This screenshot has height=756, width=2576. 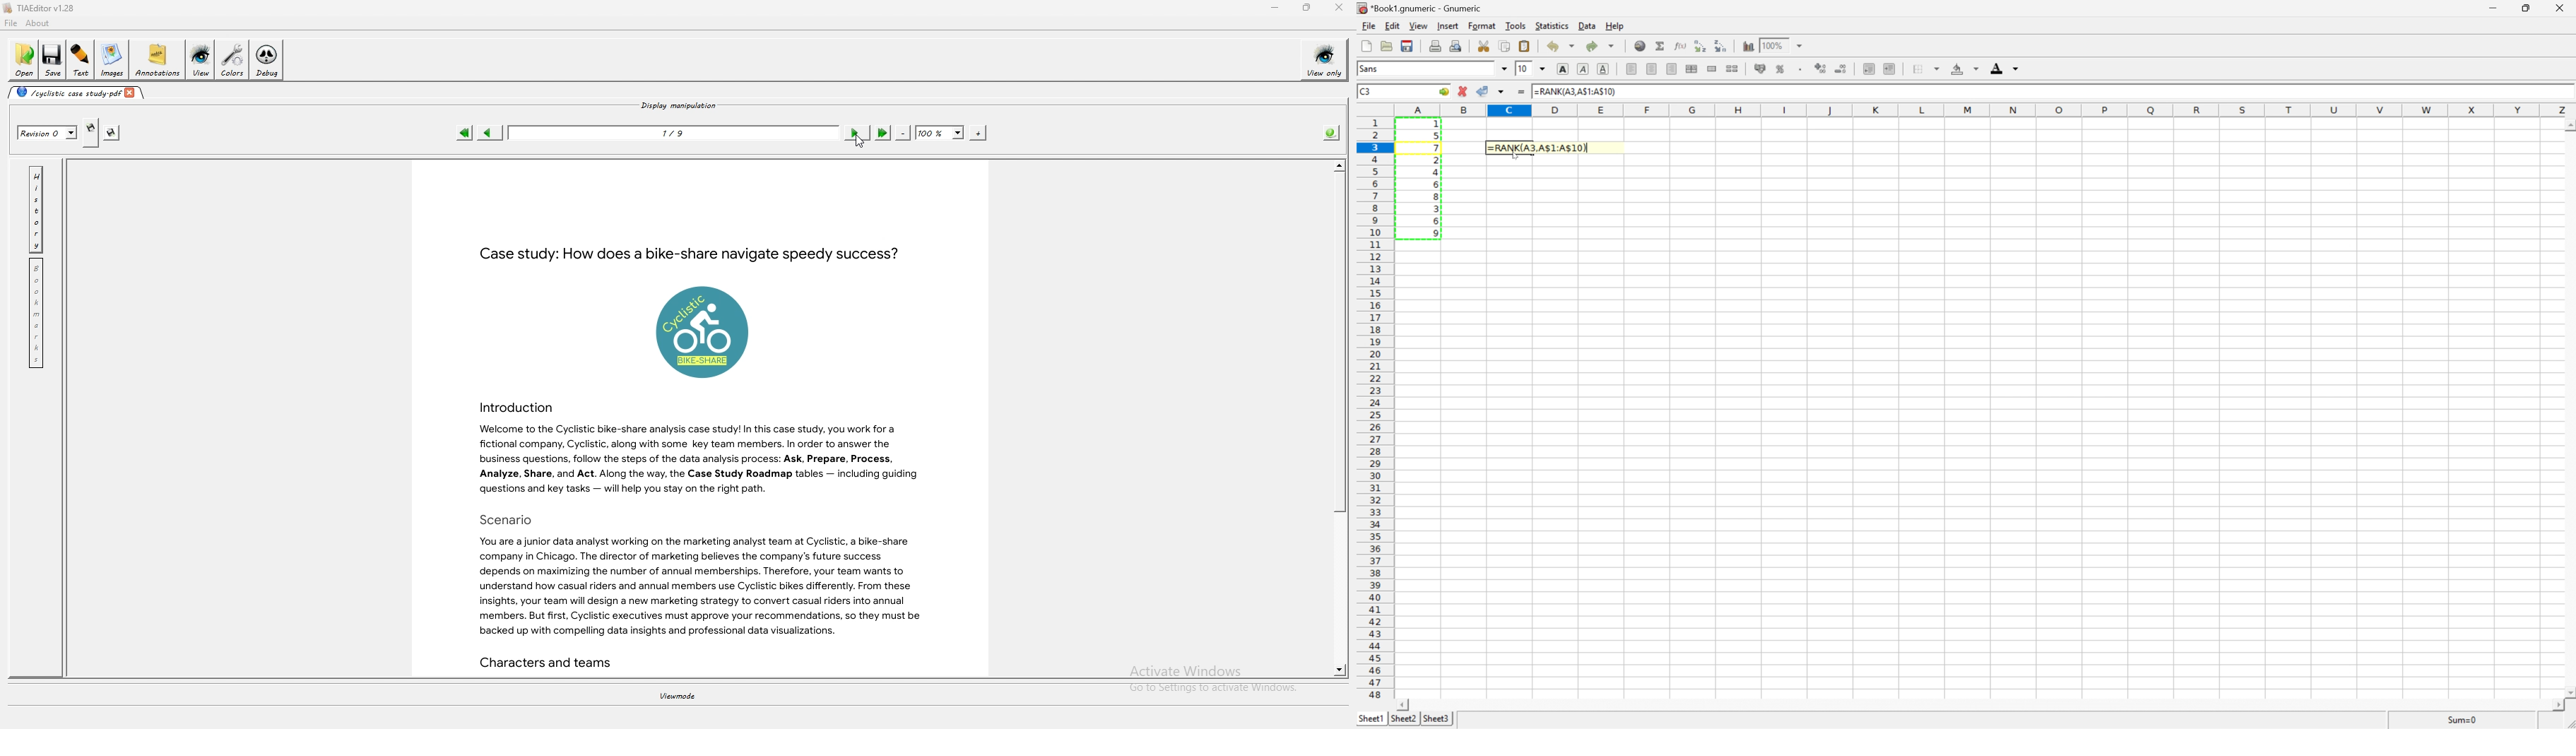 What do you see at coordinates (1407, 46) in the screenshot?
I see `save current workbook` at bounding box center [1407, 46].